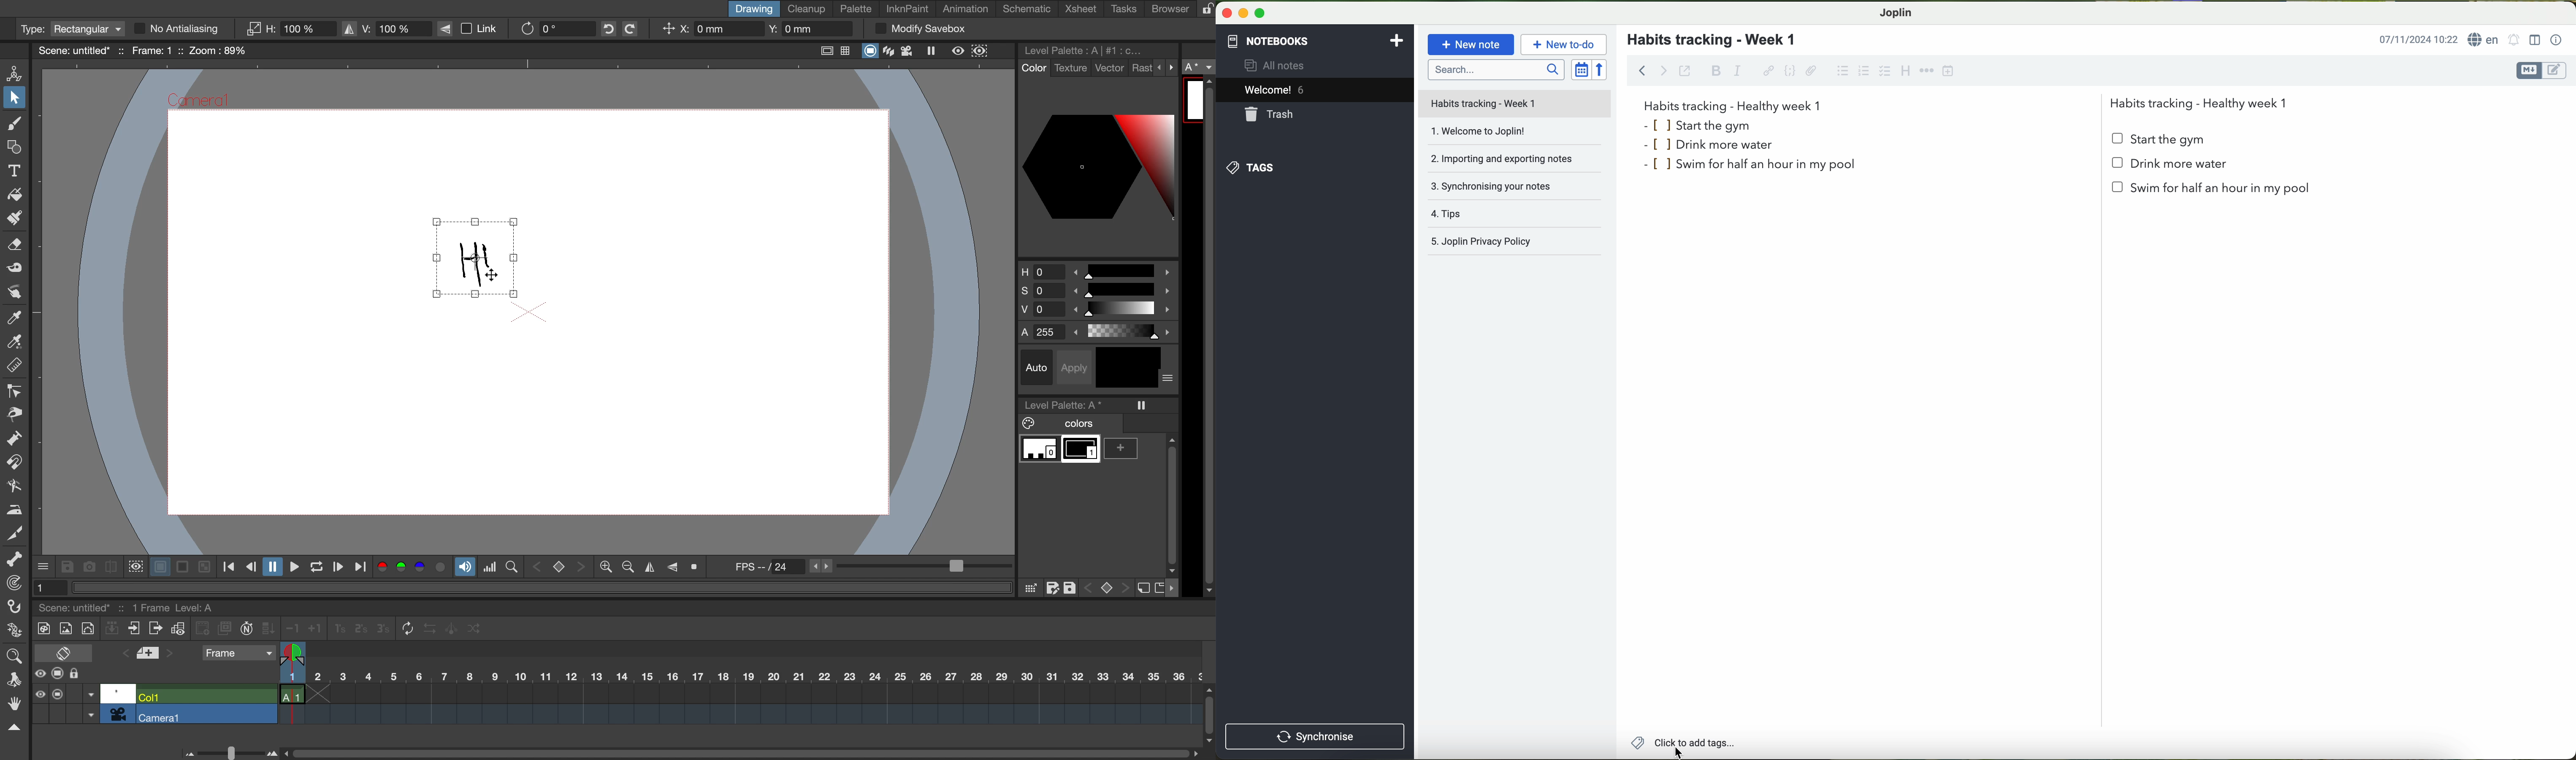  What do you see at coordinates (1224, 11) in the screenshot?
I see `close` at bounding box center [1224, 11].